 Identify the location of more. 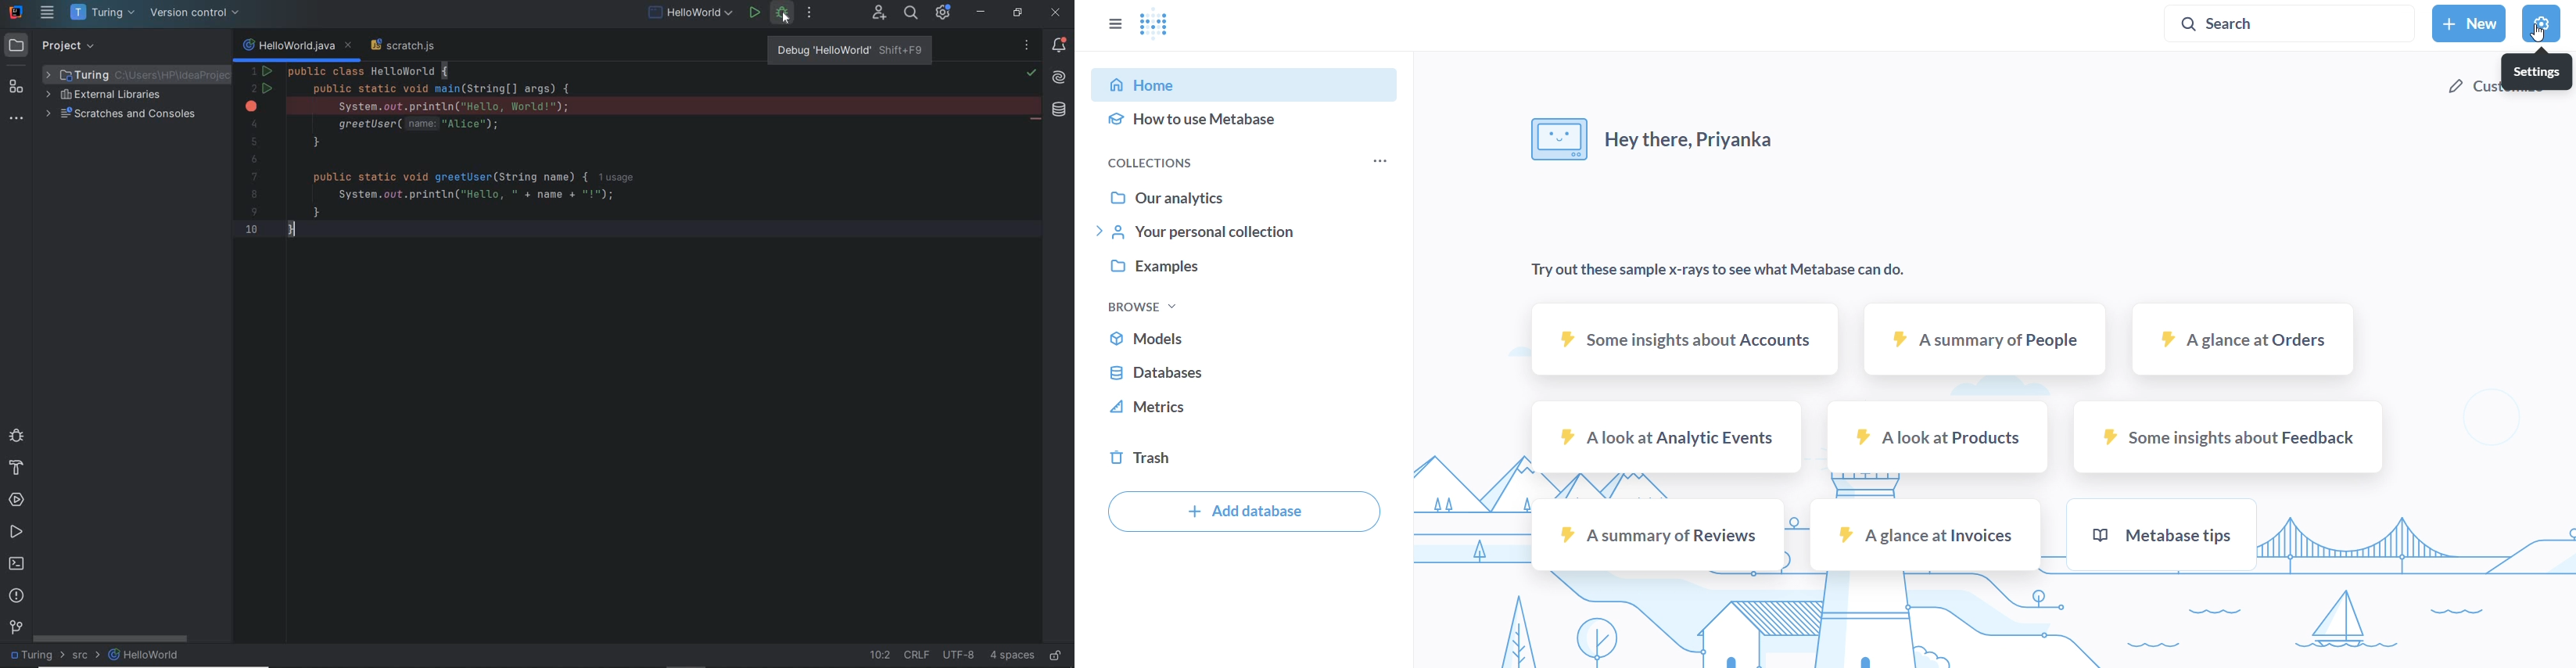
(1378, 159).